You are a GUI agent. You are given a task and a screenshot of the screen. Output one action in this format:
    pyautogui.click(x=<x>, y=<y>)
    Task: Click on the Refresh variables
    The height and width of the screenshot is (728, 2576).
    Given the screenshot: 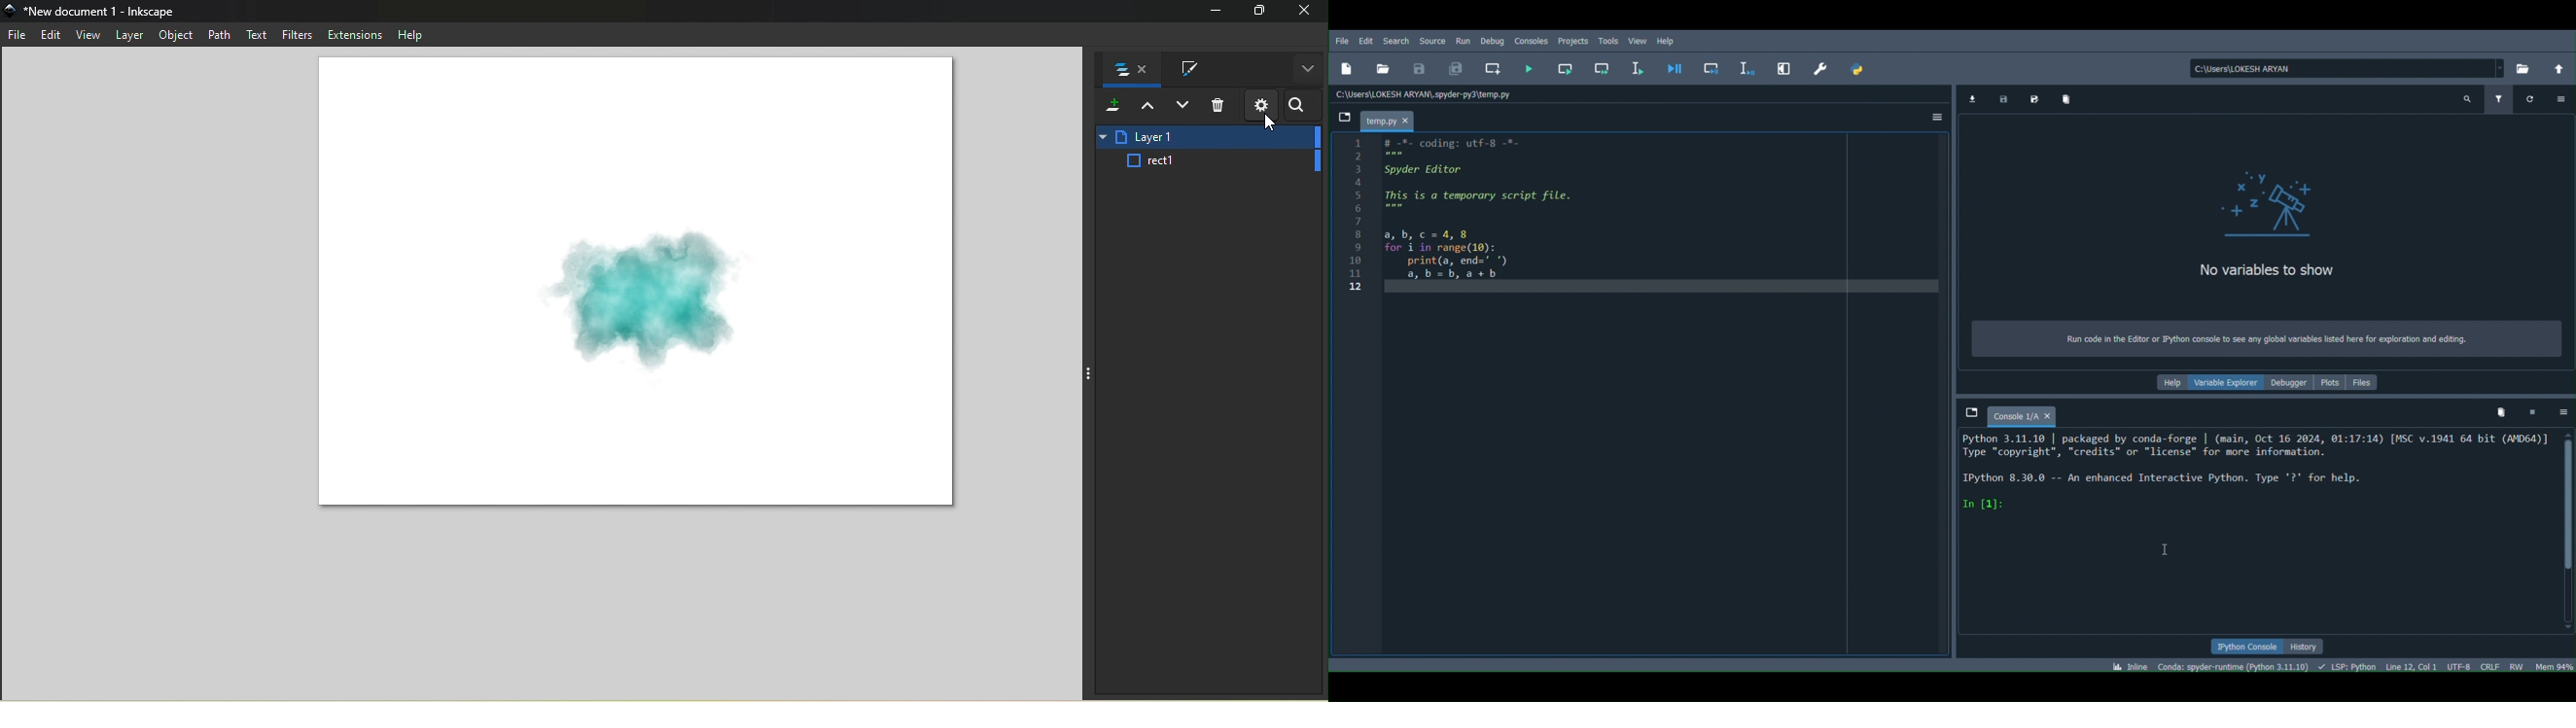 What is the action you would take?
    pyautogui.click(x=2530, y=97)
    